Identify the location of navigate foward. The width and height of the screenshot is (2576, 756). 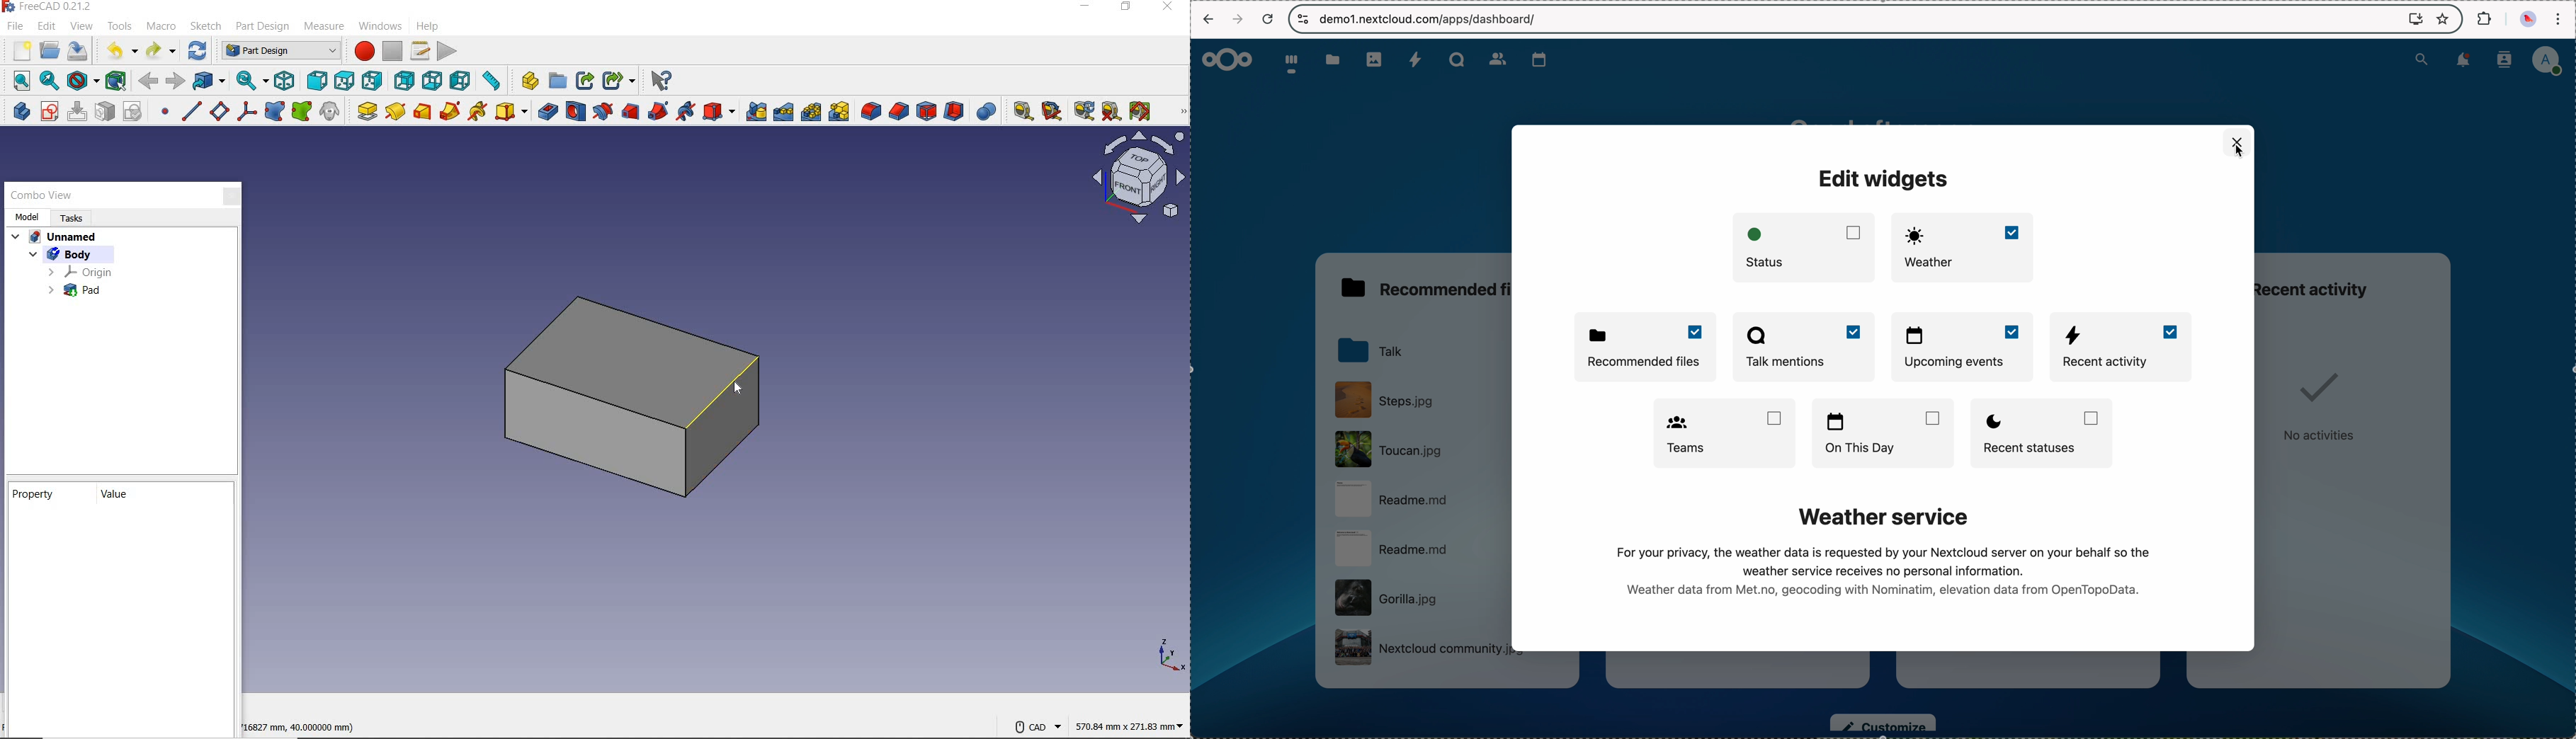
(1240, 19).